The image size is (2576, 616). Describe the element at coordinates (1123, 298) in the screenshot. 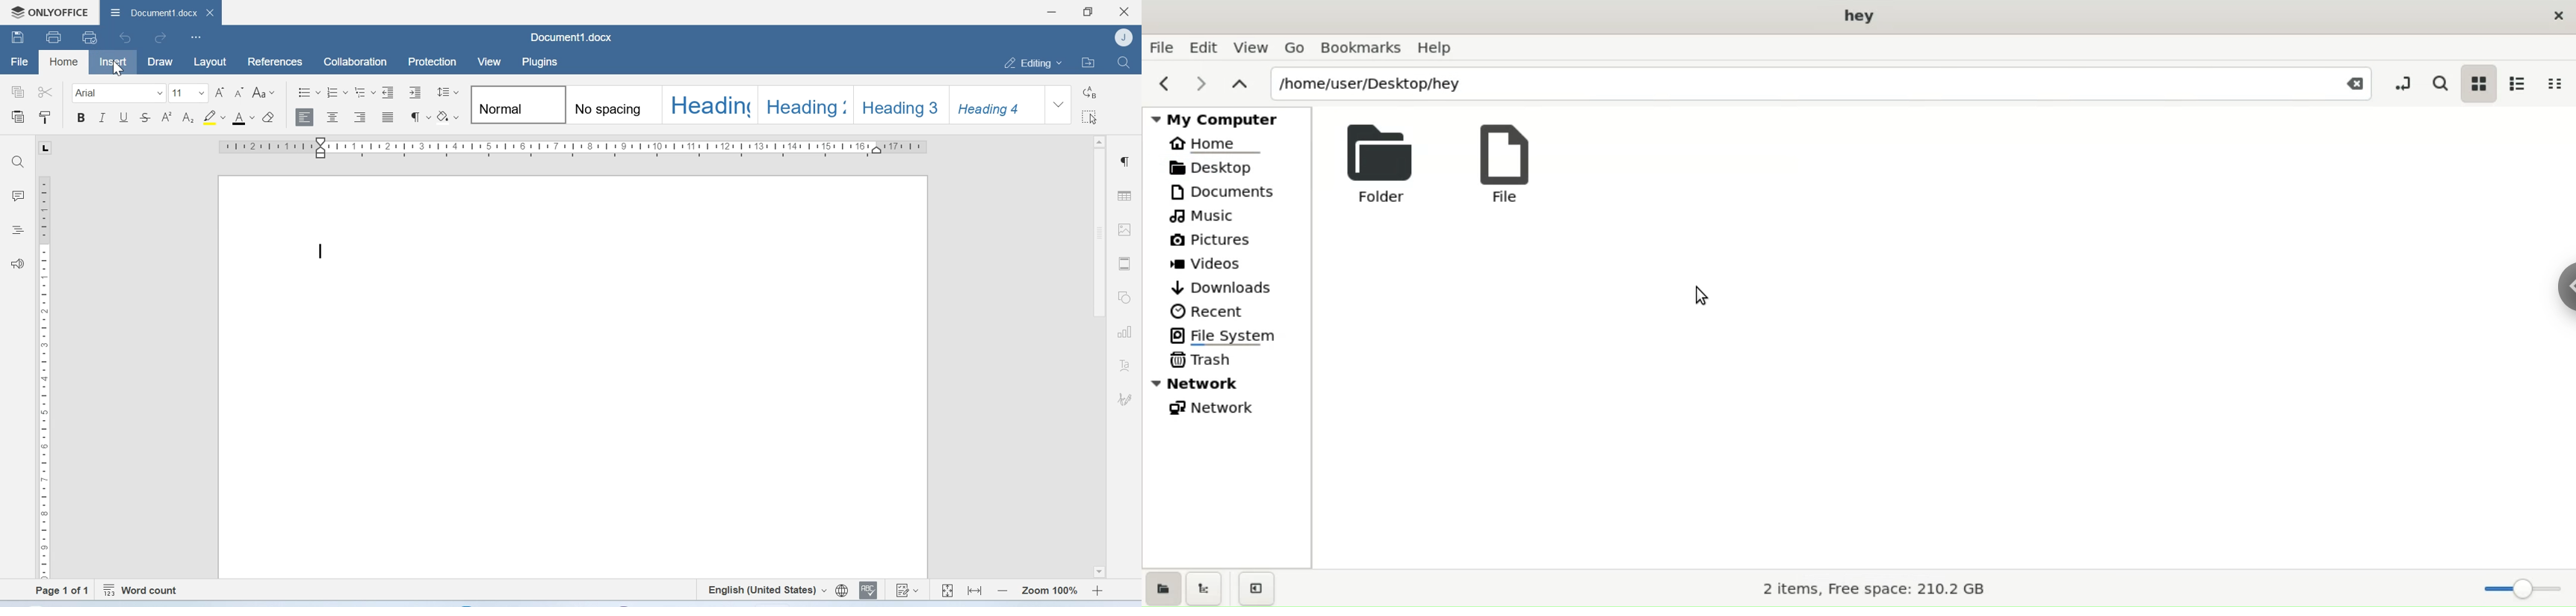

I see `Shapes` at that location.